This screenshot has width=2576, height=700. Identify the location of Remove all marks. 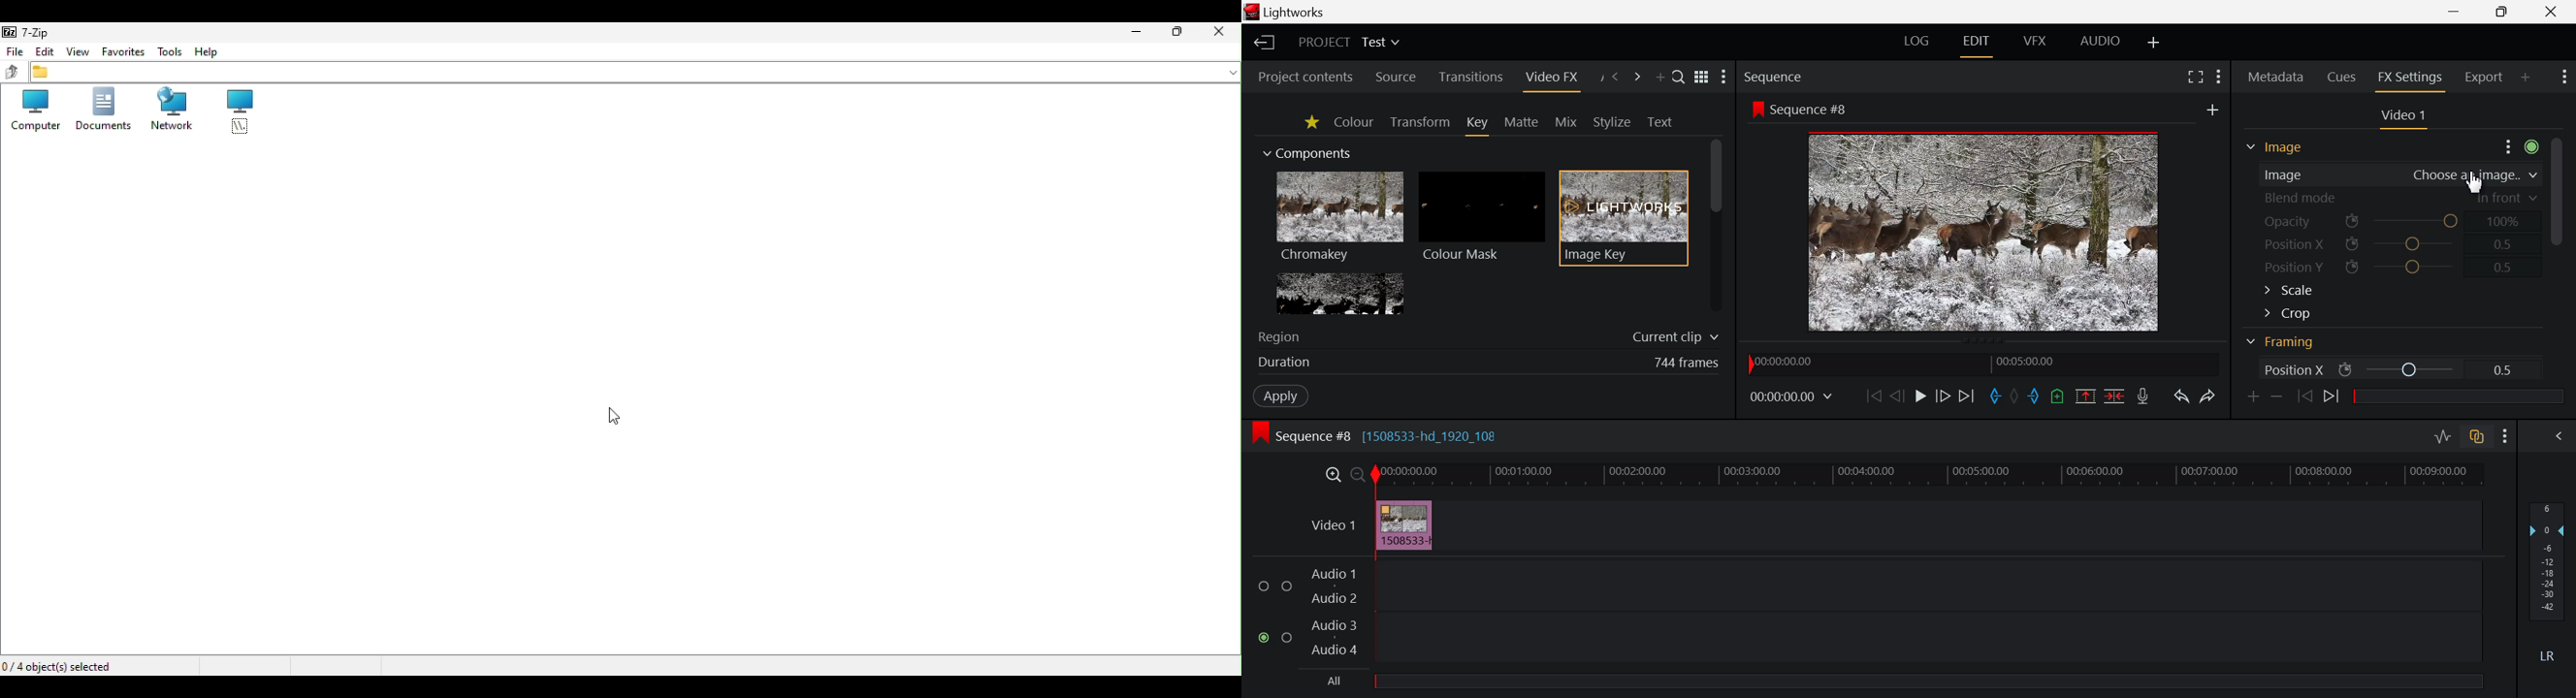
(2018, 397).